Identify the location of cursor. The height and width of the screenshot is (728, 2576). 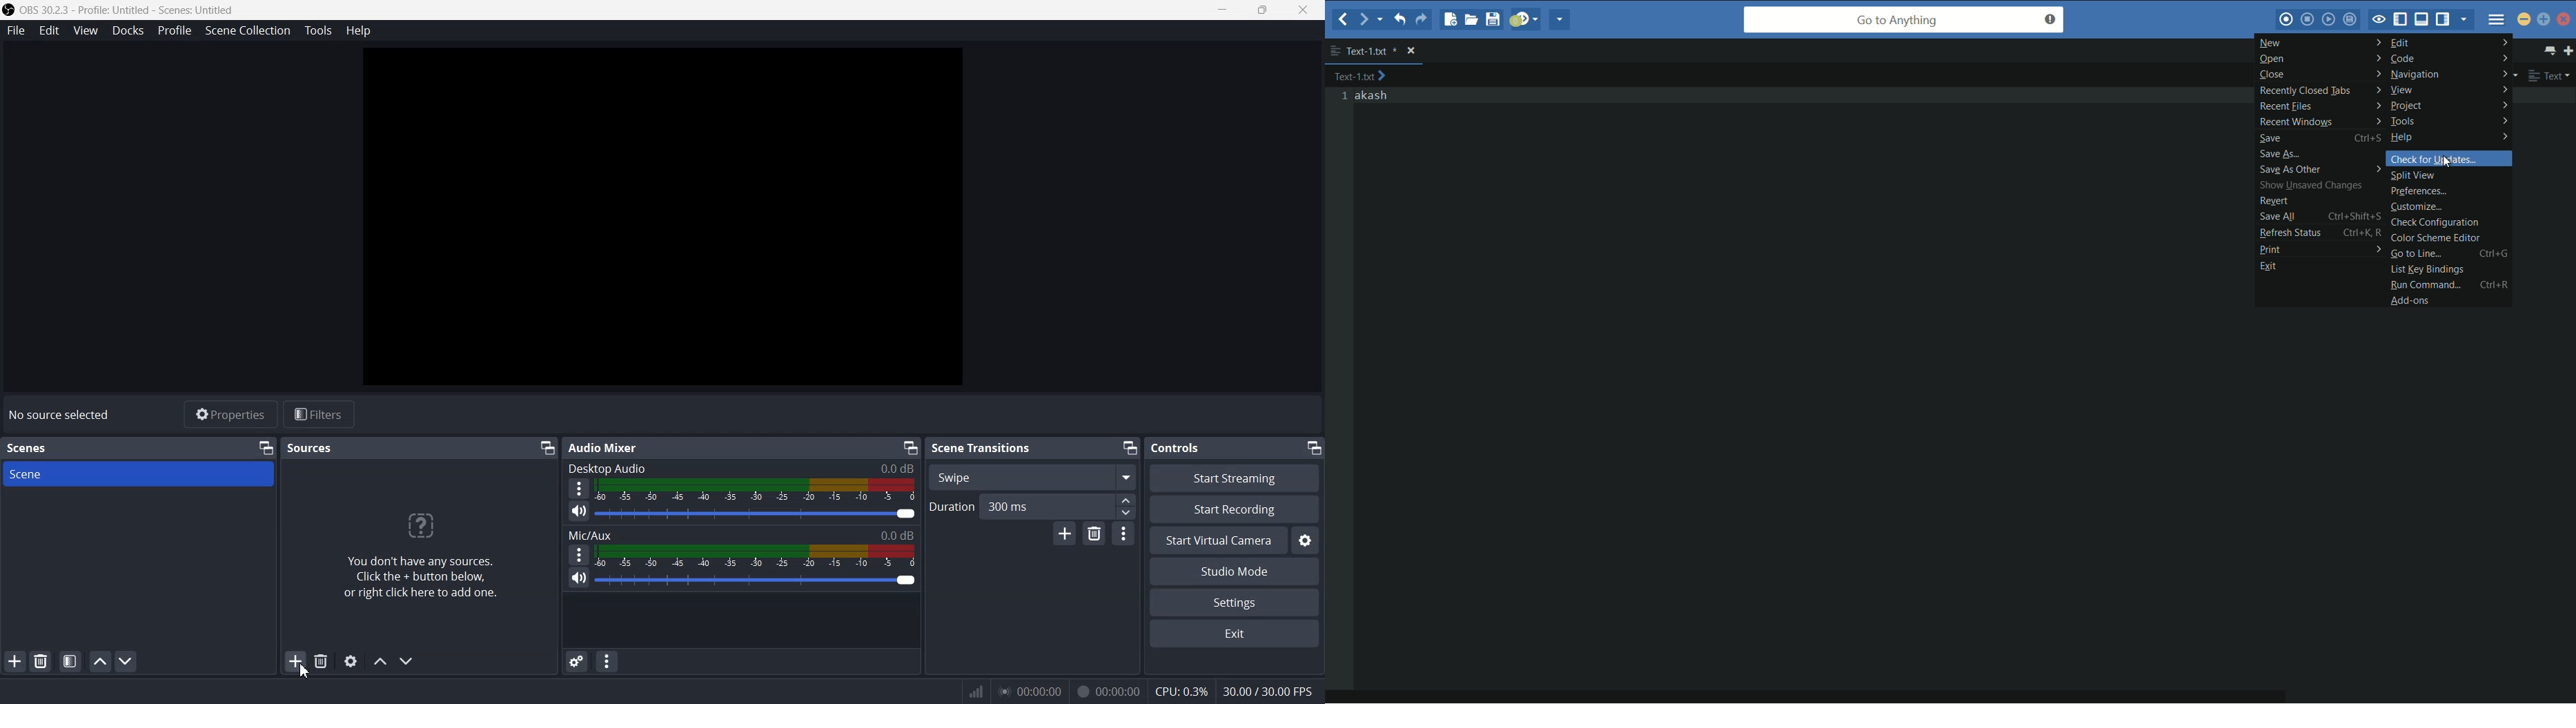
(2447, 163).